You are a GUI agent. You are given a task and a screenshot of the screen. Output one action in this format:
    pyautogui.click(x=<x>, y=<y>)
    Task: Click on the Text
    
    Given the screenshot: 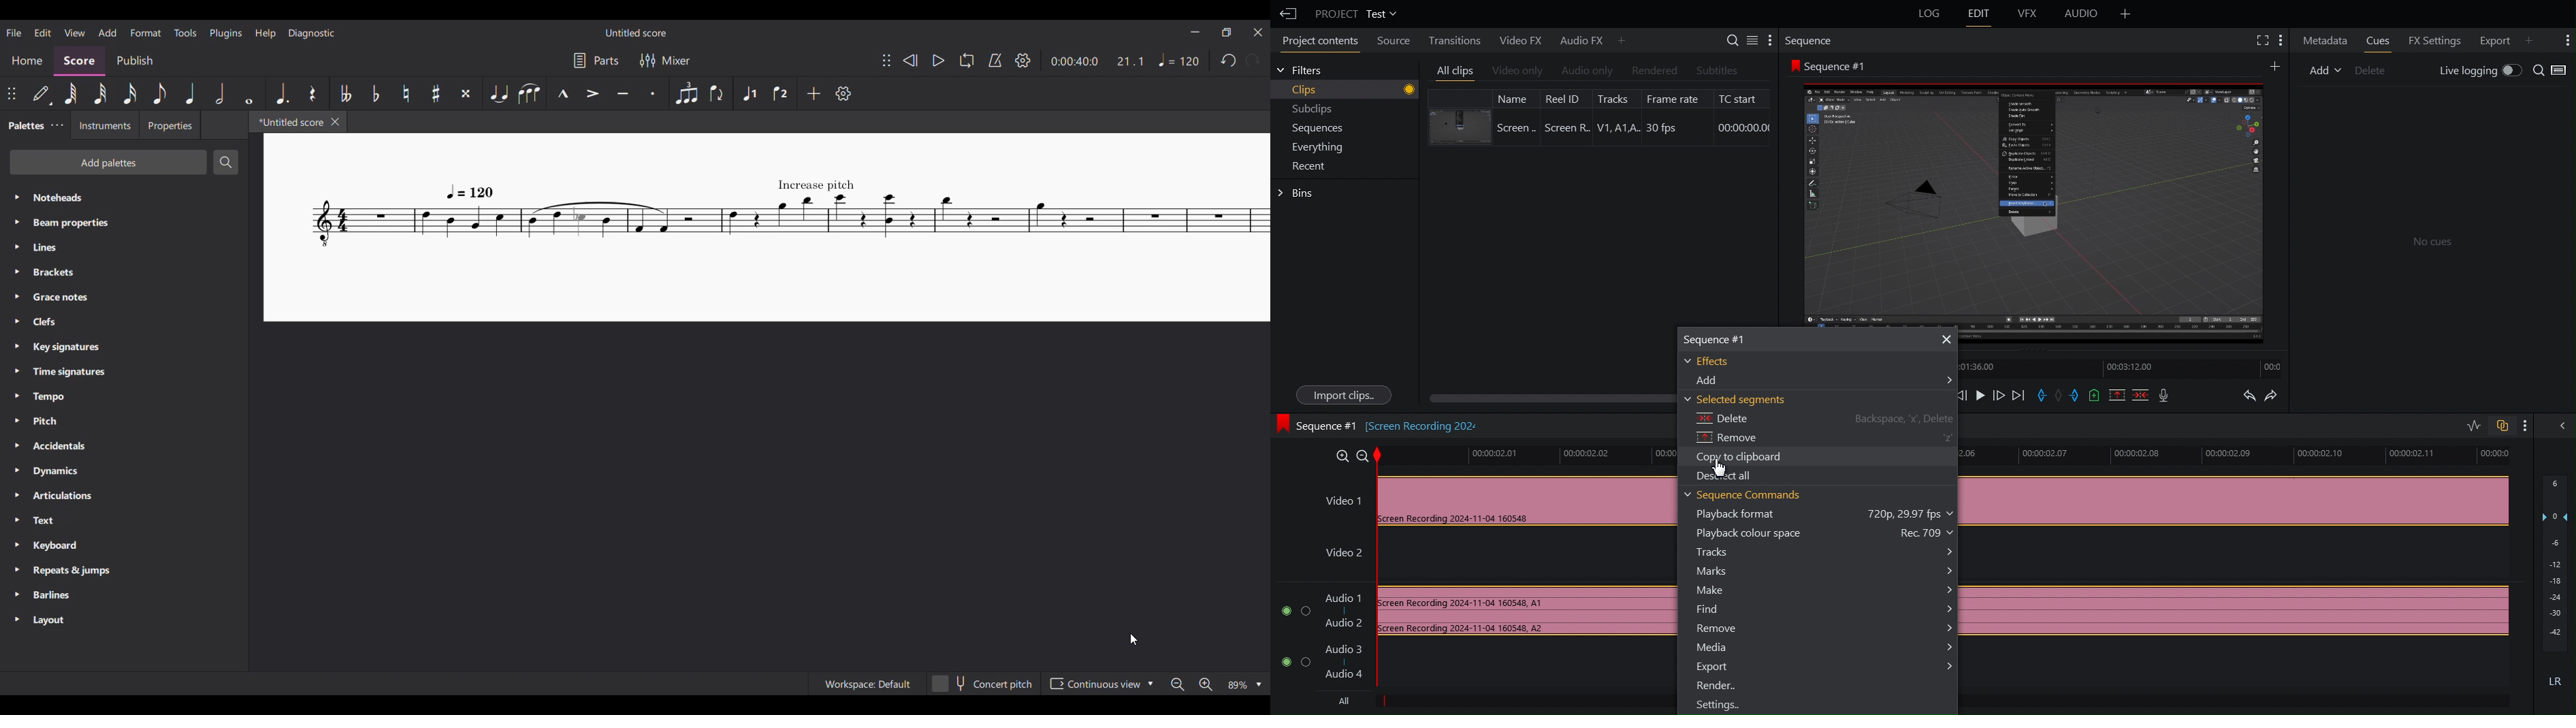 What is the action you would take?
    pyautogui.click(x=123, y=520)
    